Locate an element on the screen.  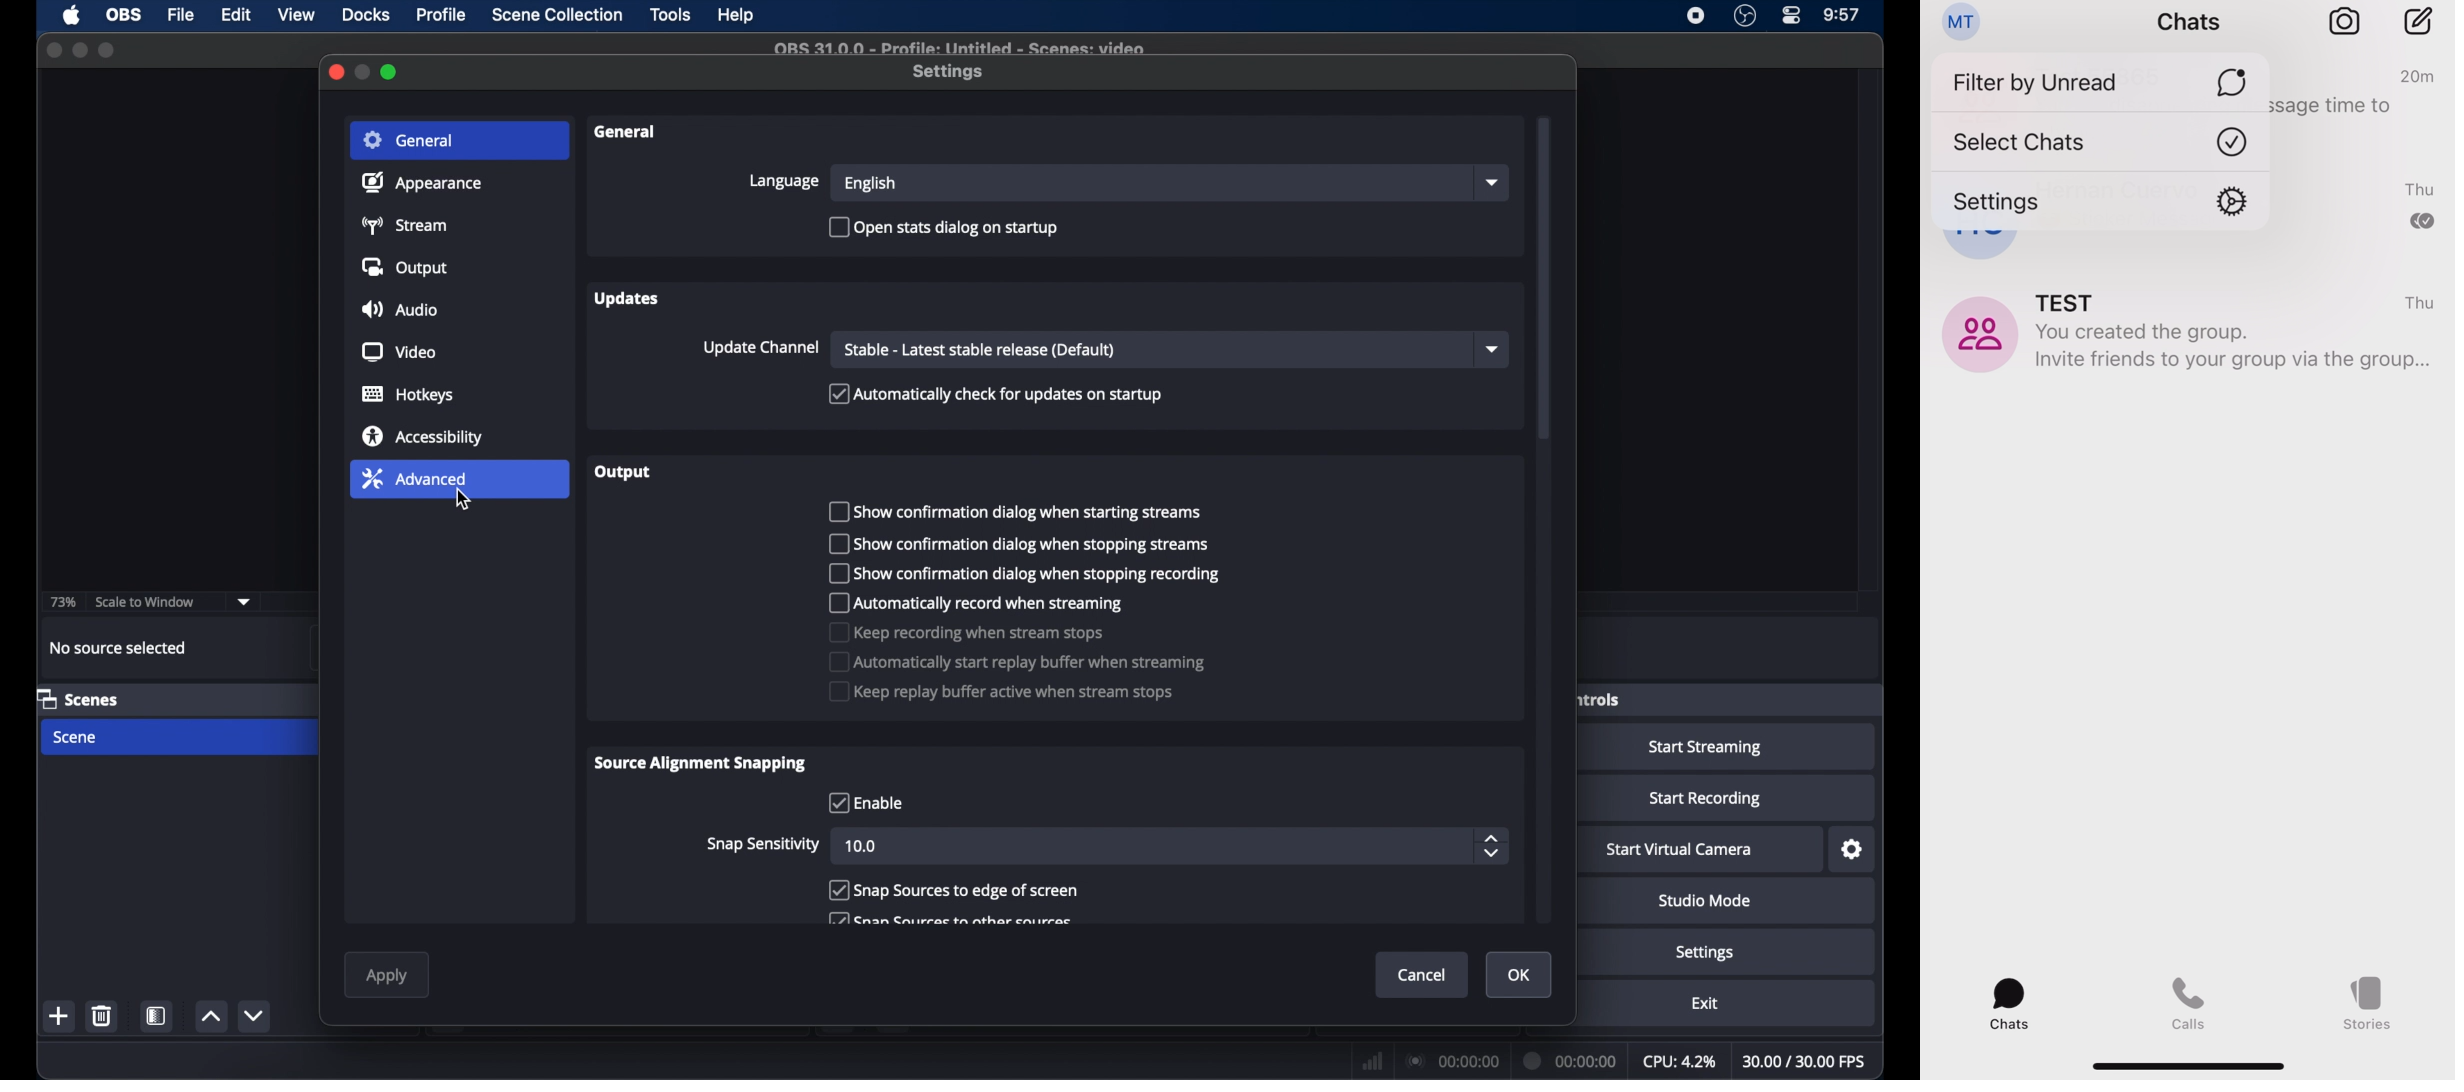
language is located at coordinates (787, 181).